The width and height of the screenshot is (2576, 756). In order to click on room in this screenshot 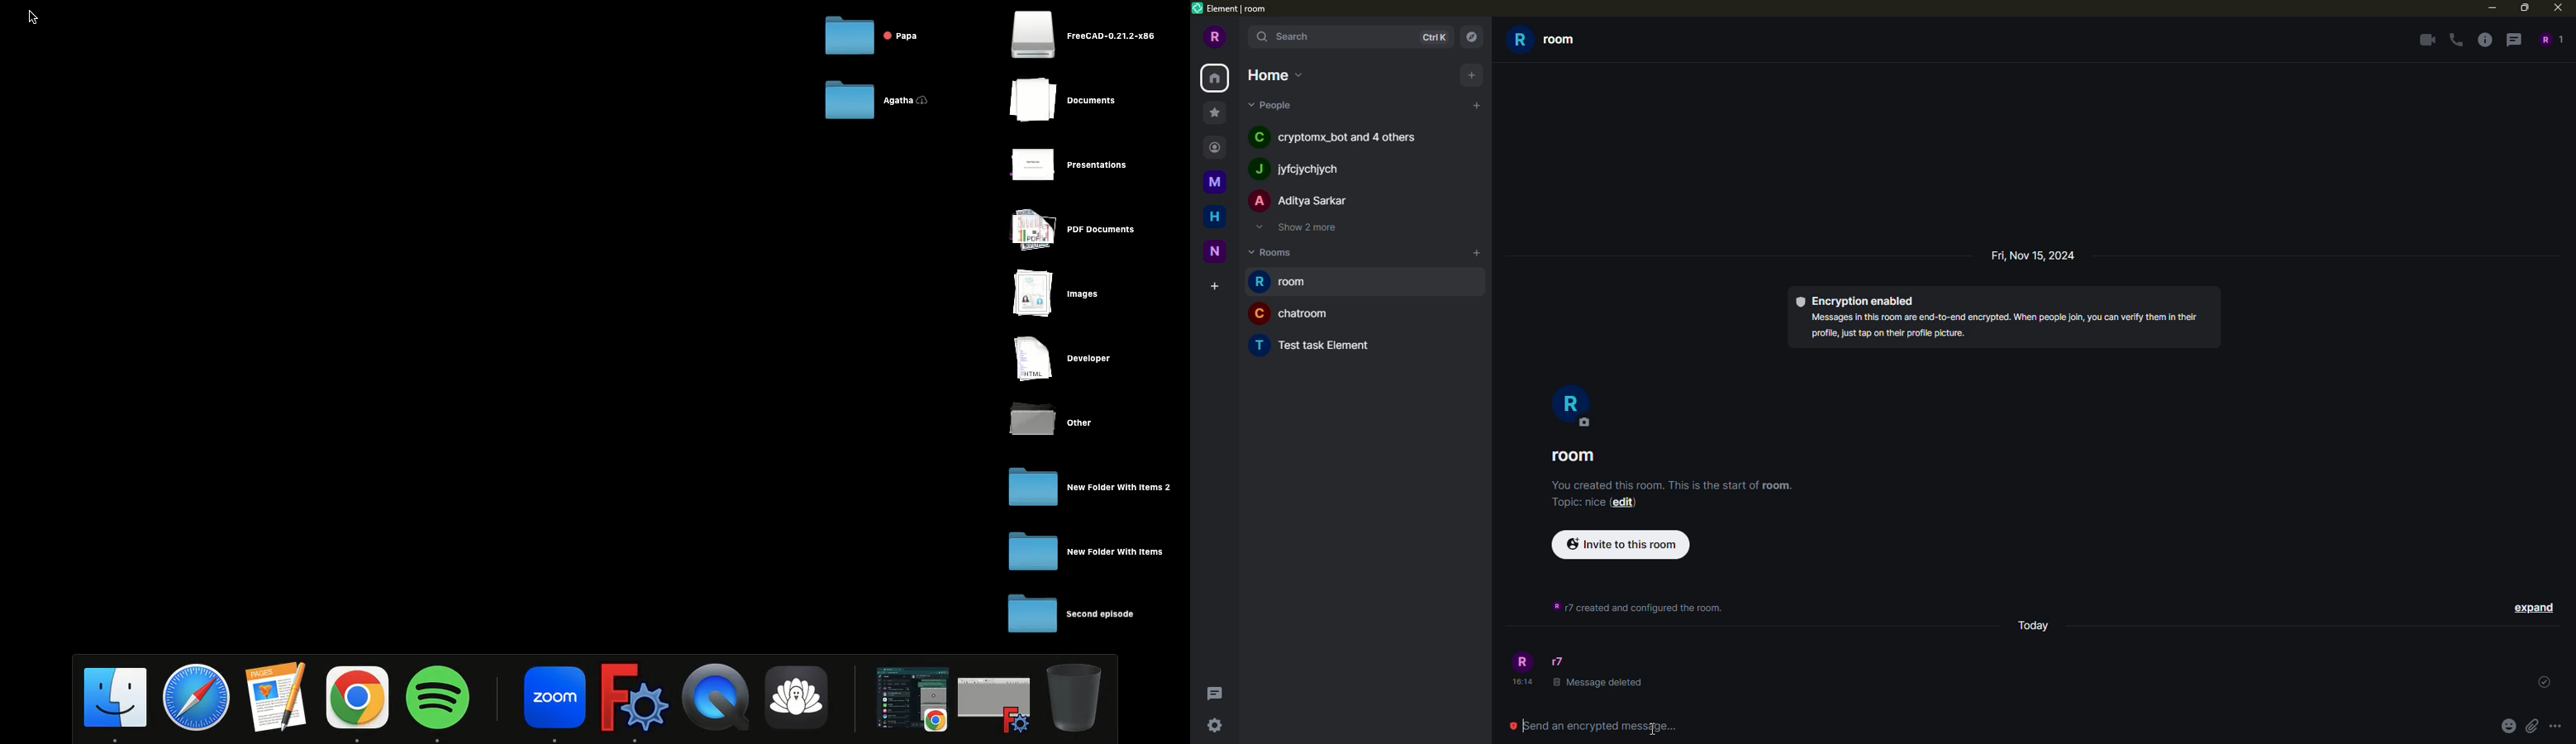, I will do `click(1280, 282)`.